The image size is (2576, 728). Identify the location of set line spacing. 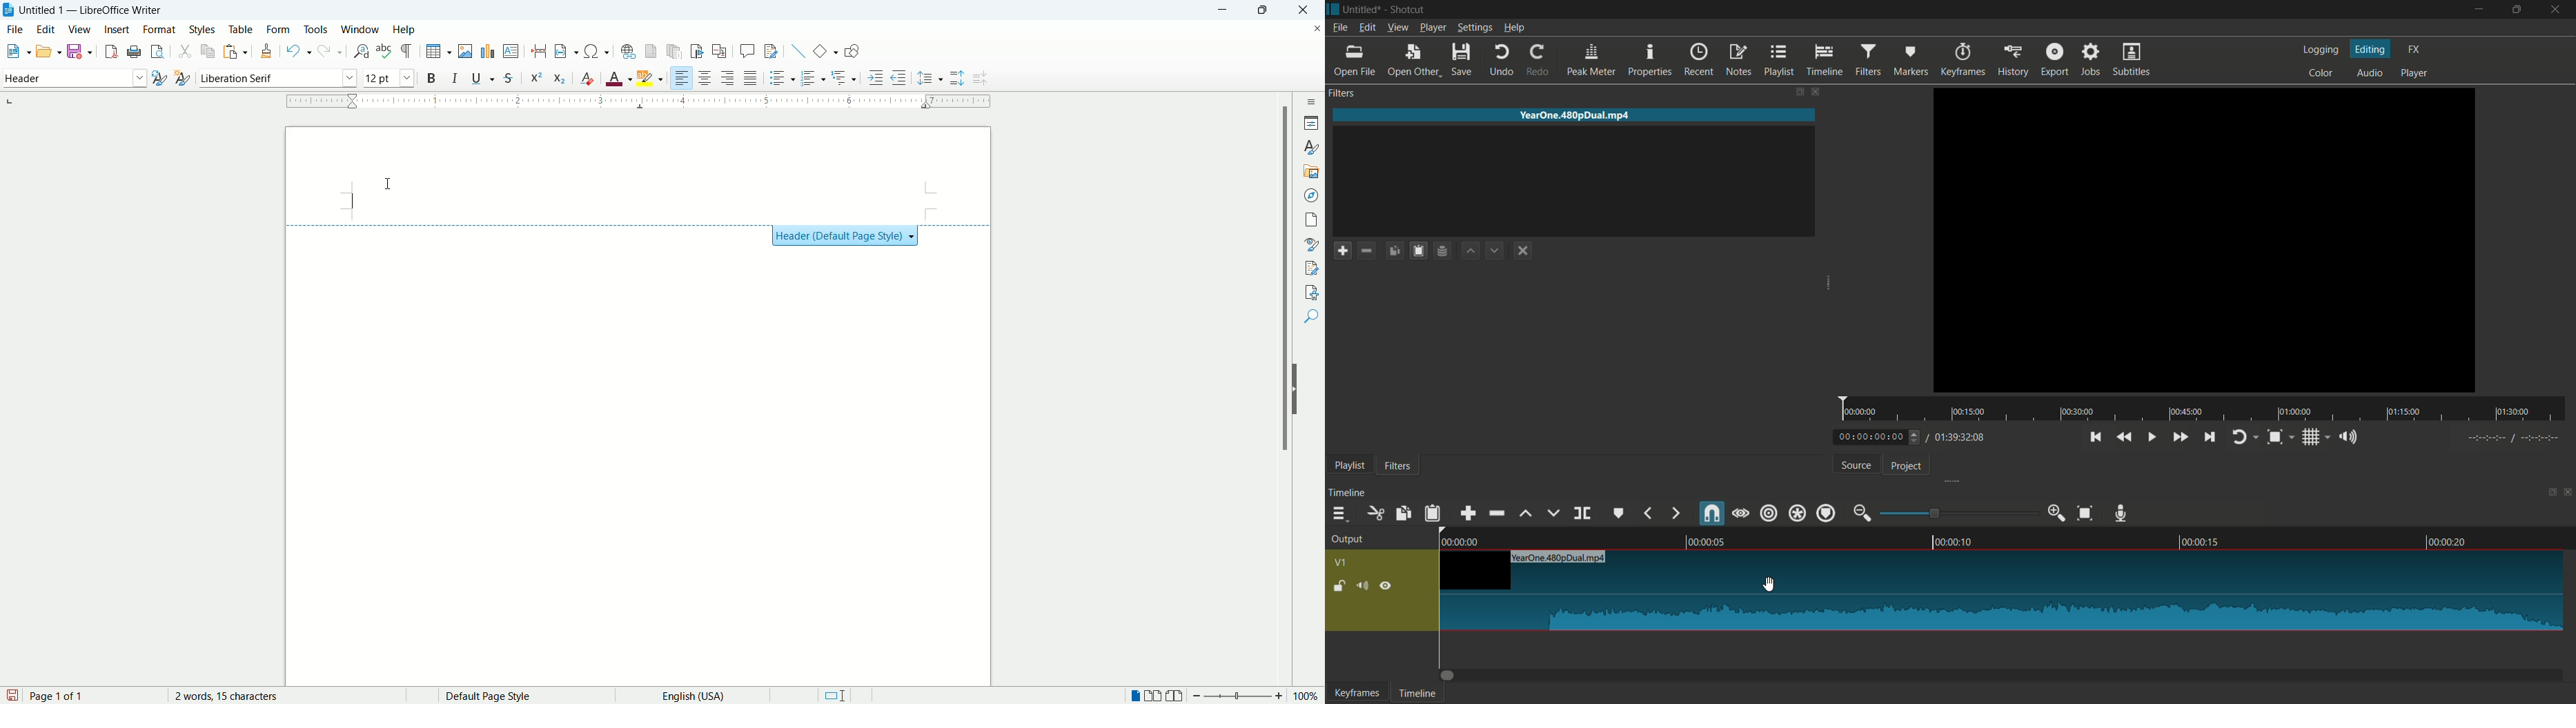
(930, 77).